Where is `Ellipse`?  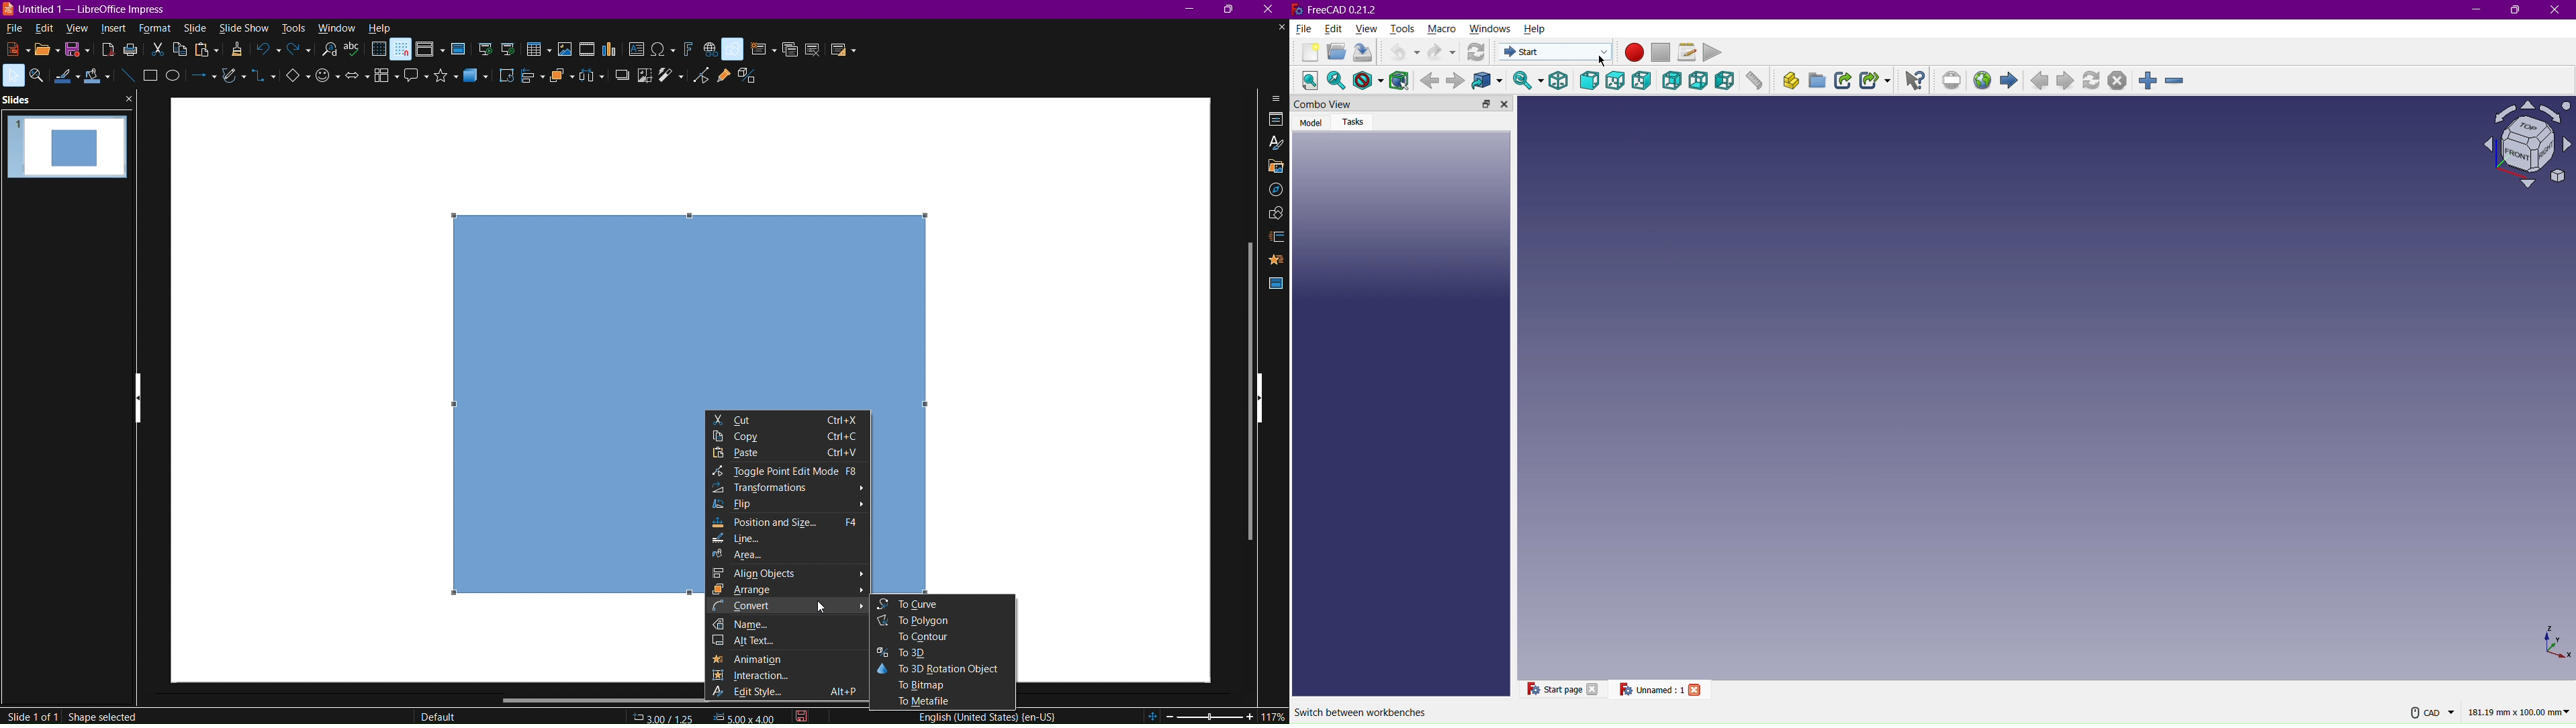
Ellipse is located at coordinates (177, 81).